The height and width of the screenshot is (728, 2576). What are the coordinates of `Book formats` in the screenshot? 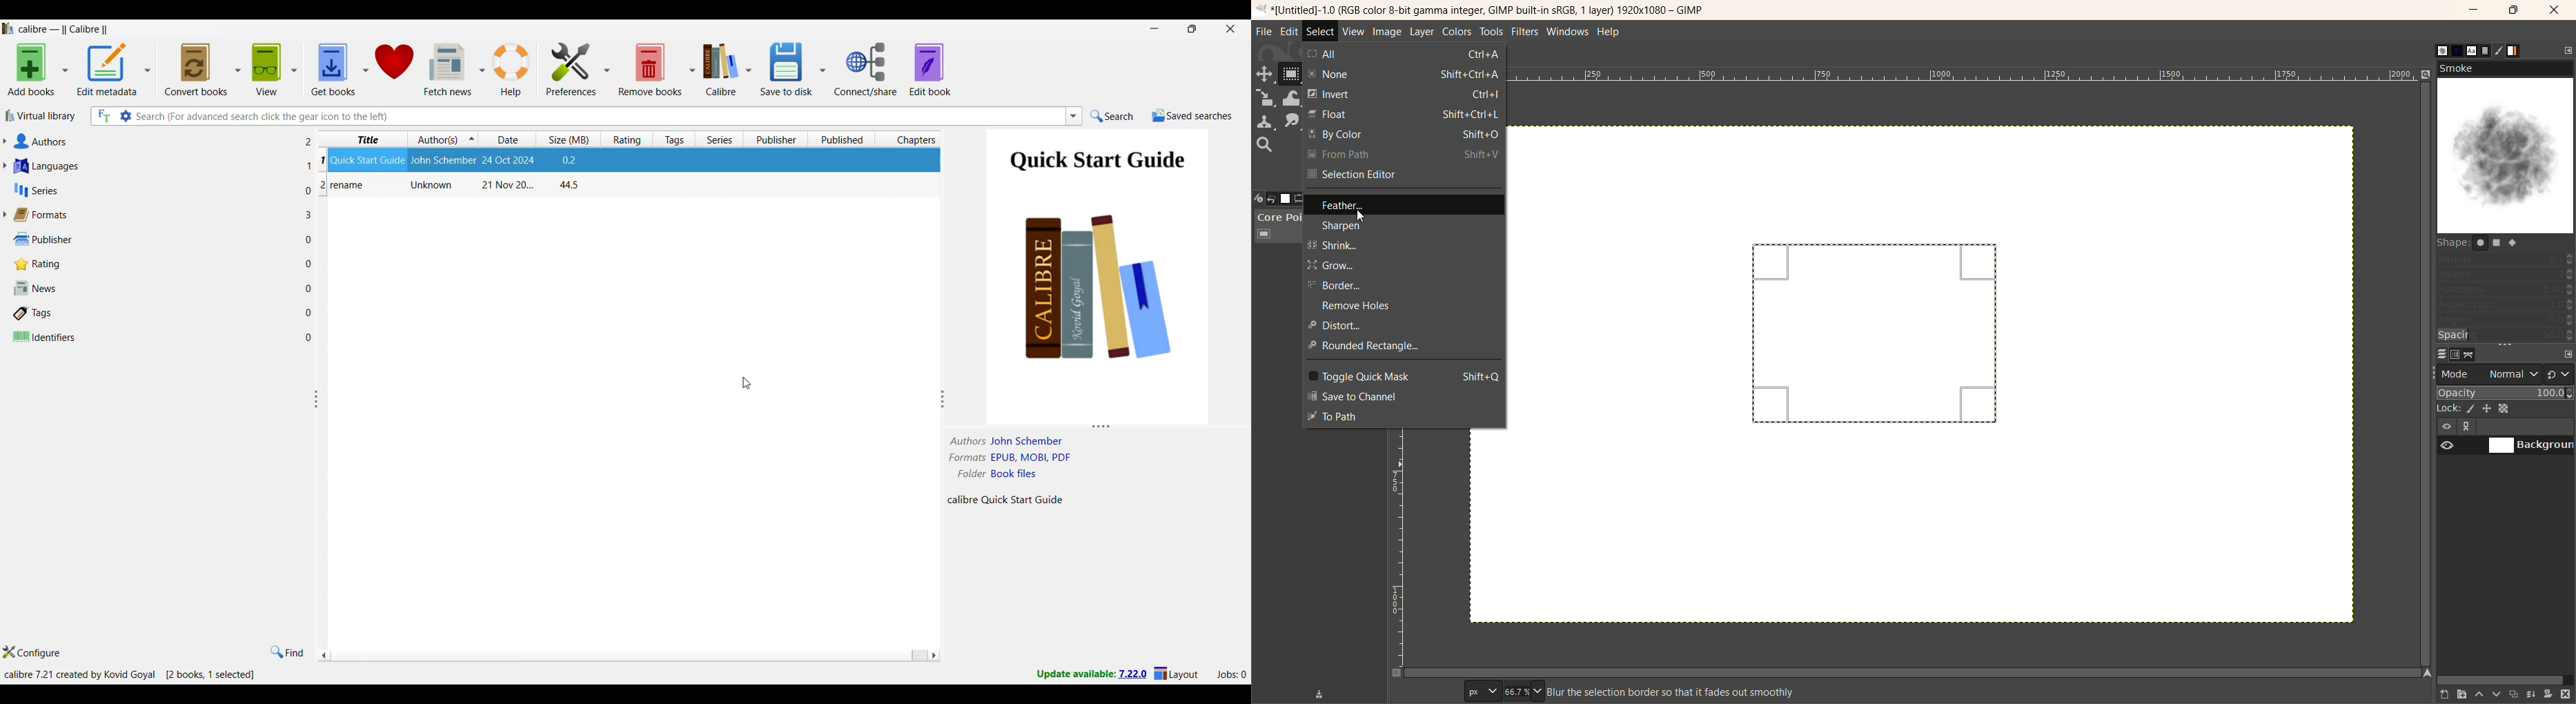 It's located at (1019, 458).